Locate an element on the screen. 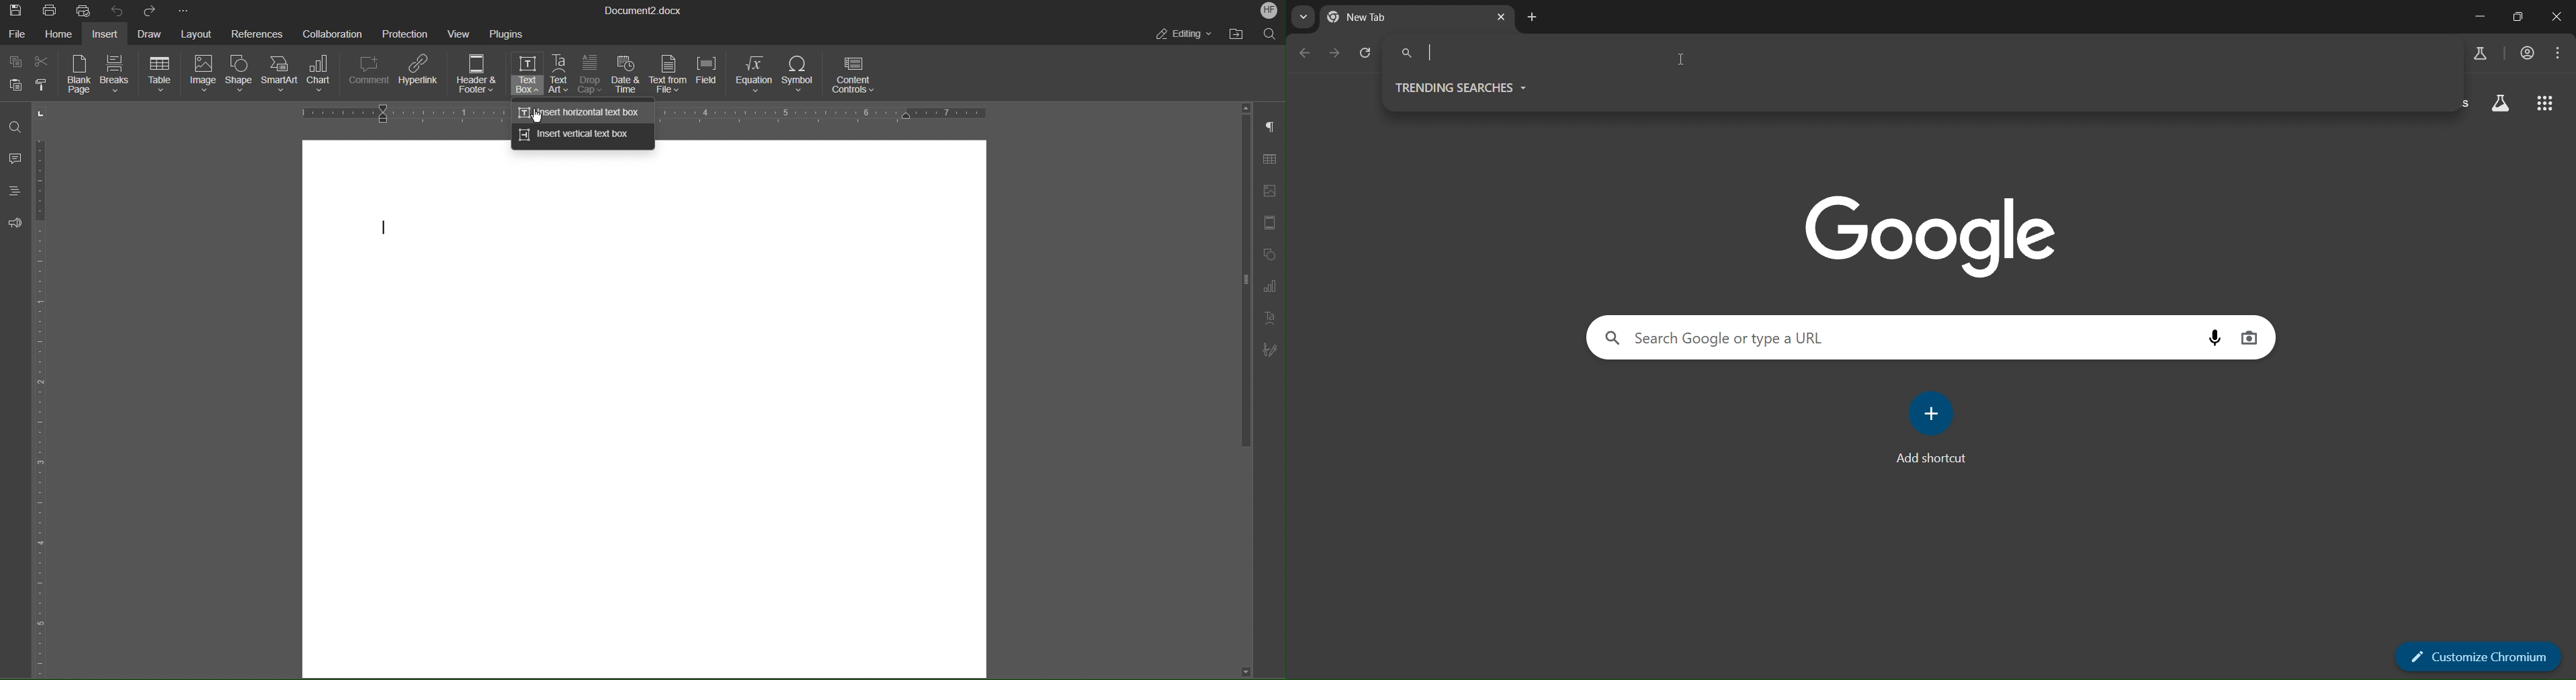 The height and width of the screenshot is (700, 2576). Date & Time is located at coordinates (626, 75).